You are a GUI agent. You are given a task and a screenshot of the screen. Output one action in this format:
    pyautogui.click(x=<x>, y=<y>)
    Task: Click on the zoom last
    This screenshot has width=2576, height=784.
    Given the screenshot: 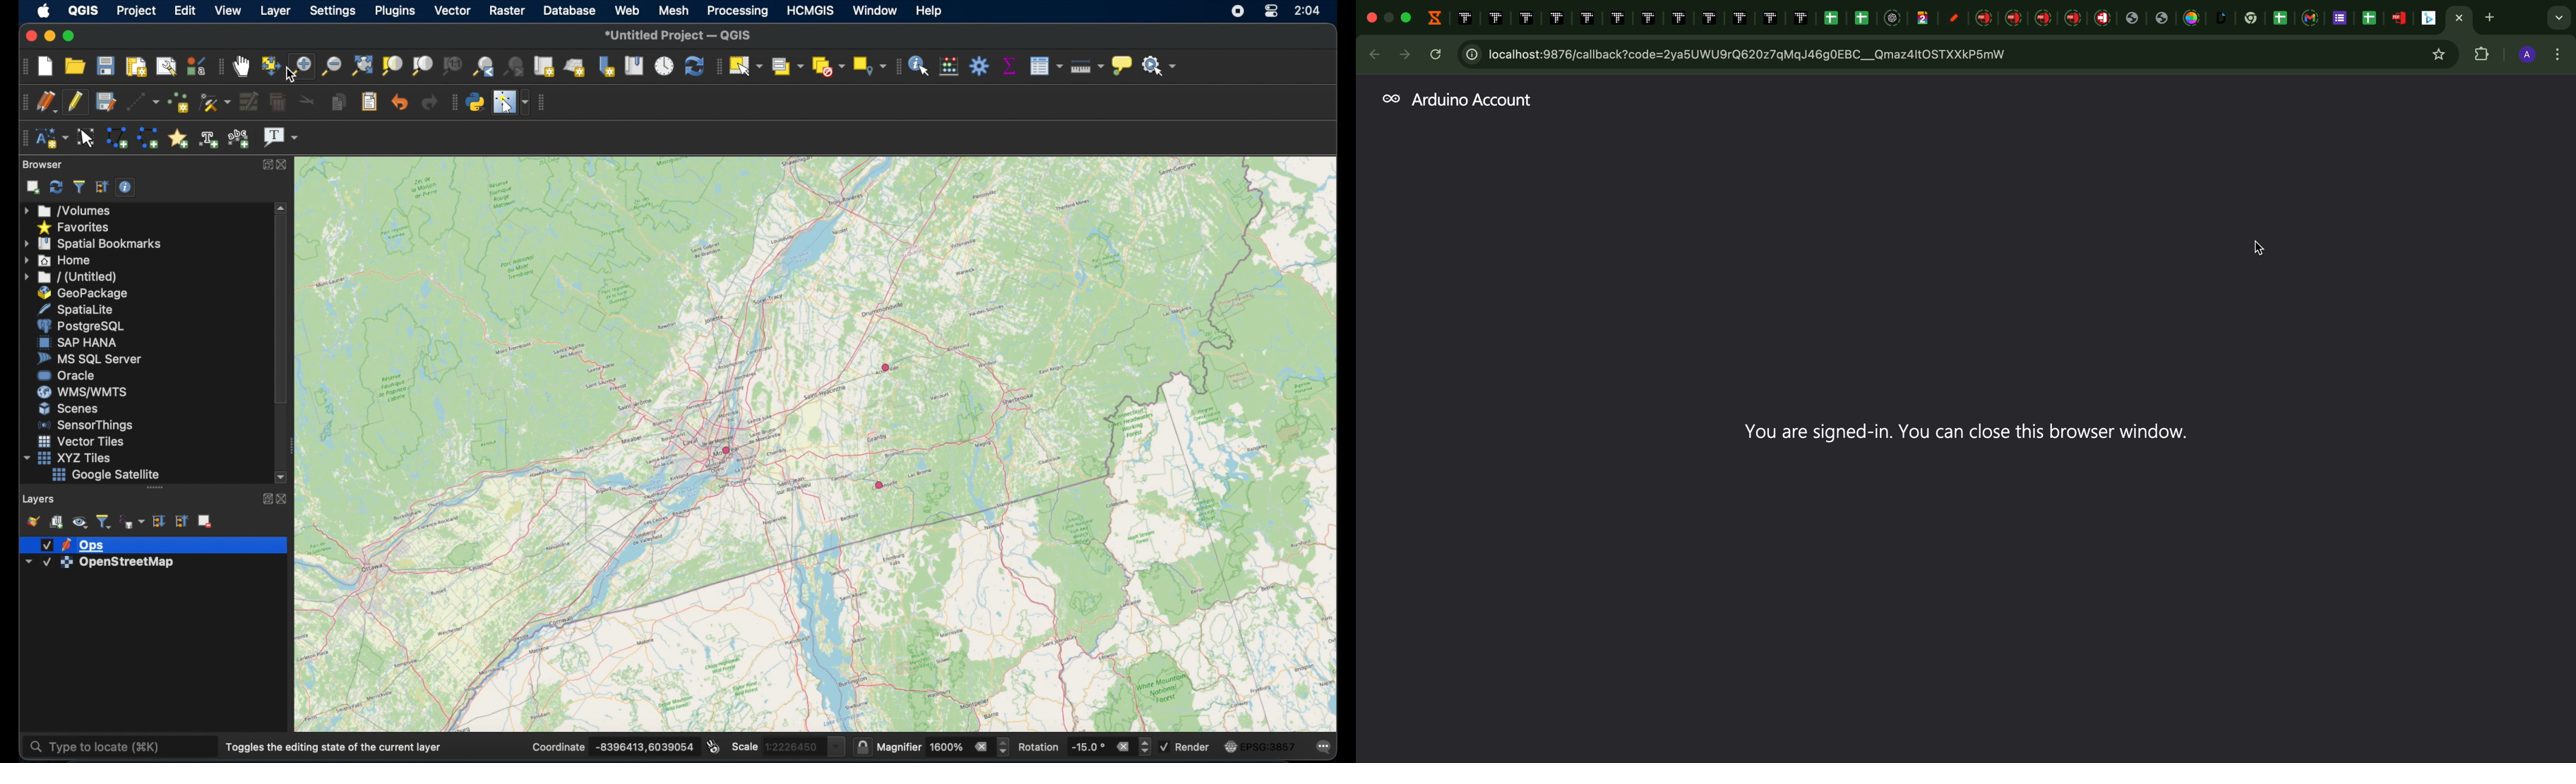 What is the action you would take?
    pyautogui.click(x=484, y=66)
    